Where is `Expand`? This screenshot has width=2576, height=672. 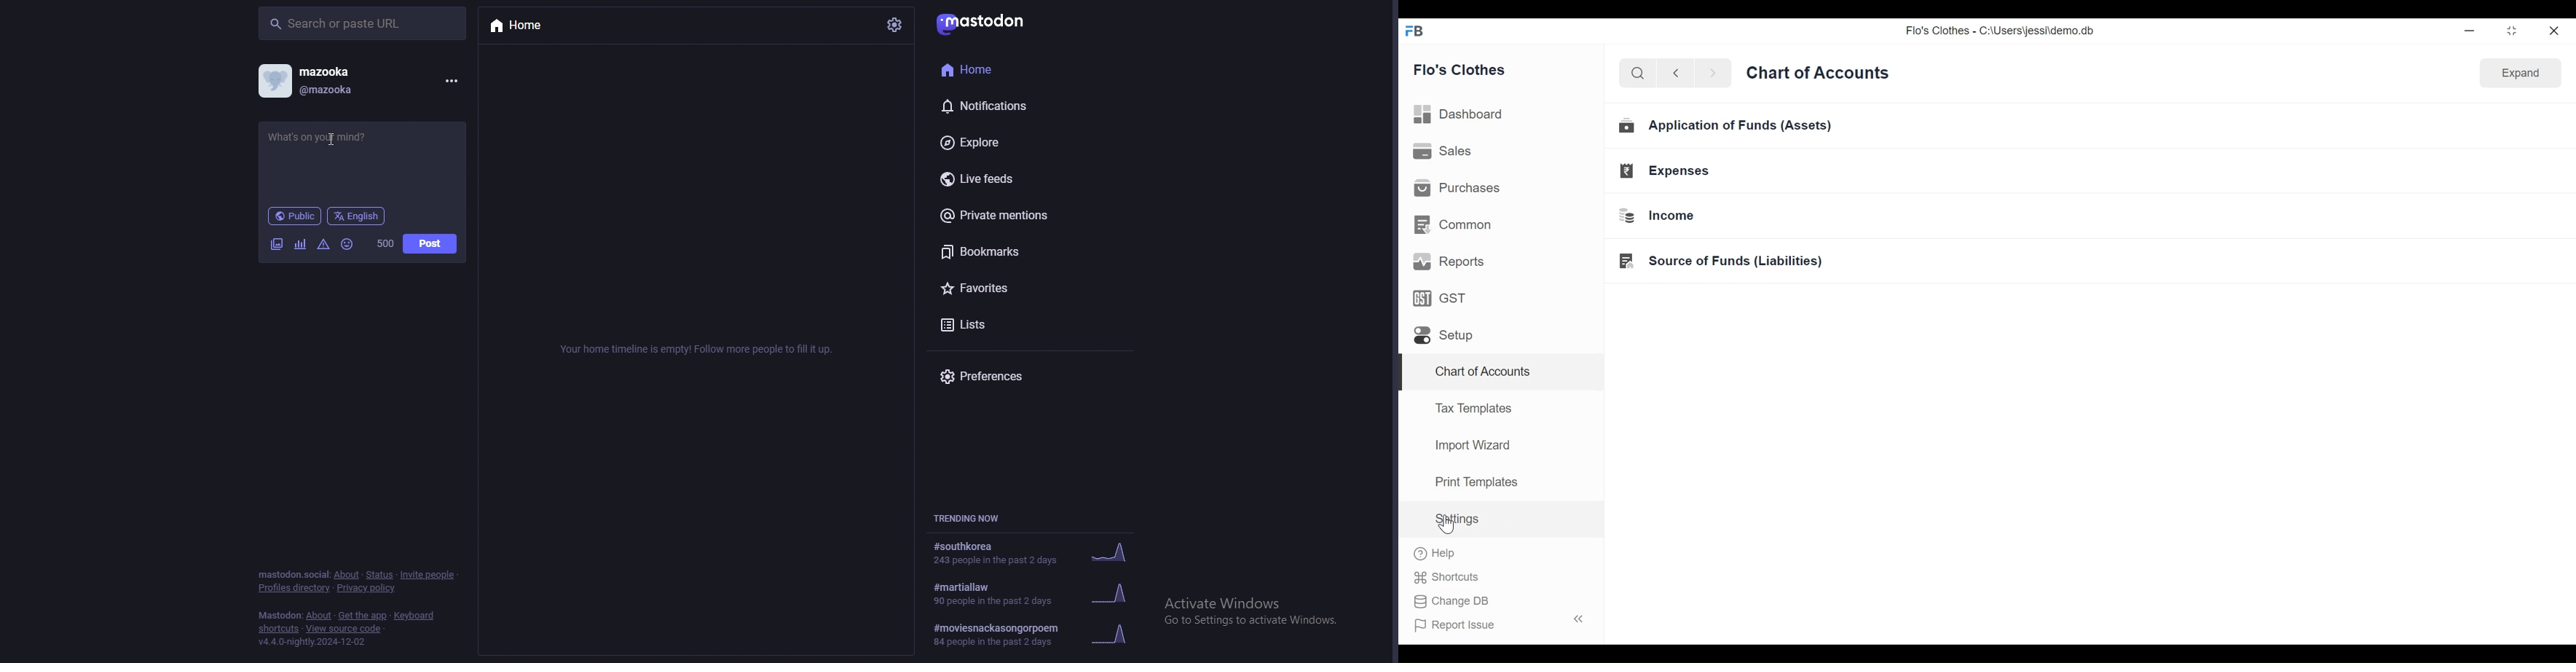
Expand is located at coordinates (2519, 74).